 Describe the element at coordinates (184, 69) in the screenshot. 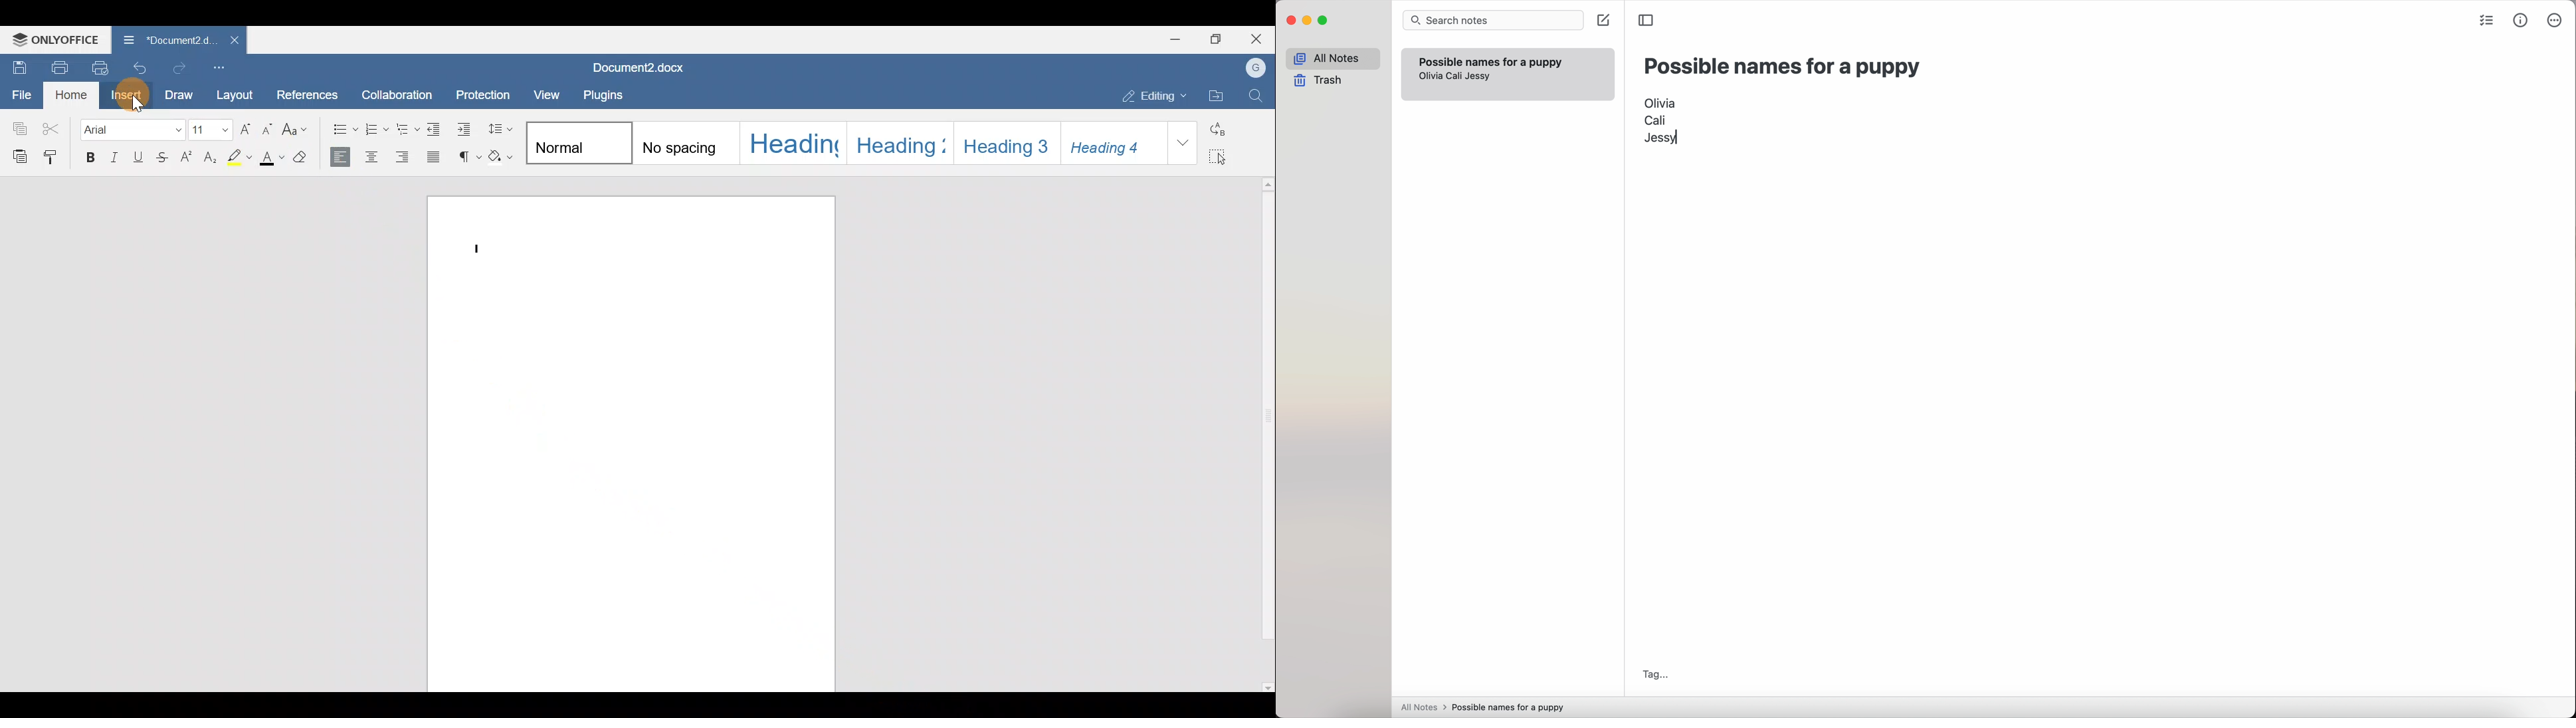

I see `Redo` at that location.